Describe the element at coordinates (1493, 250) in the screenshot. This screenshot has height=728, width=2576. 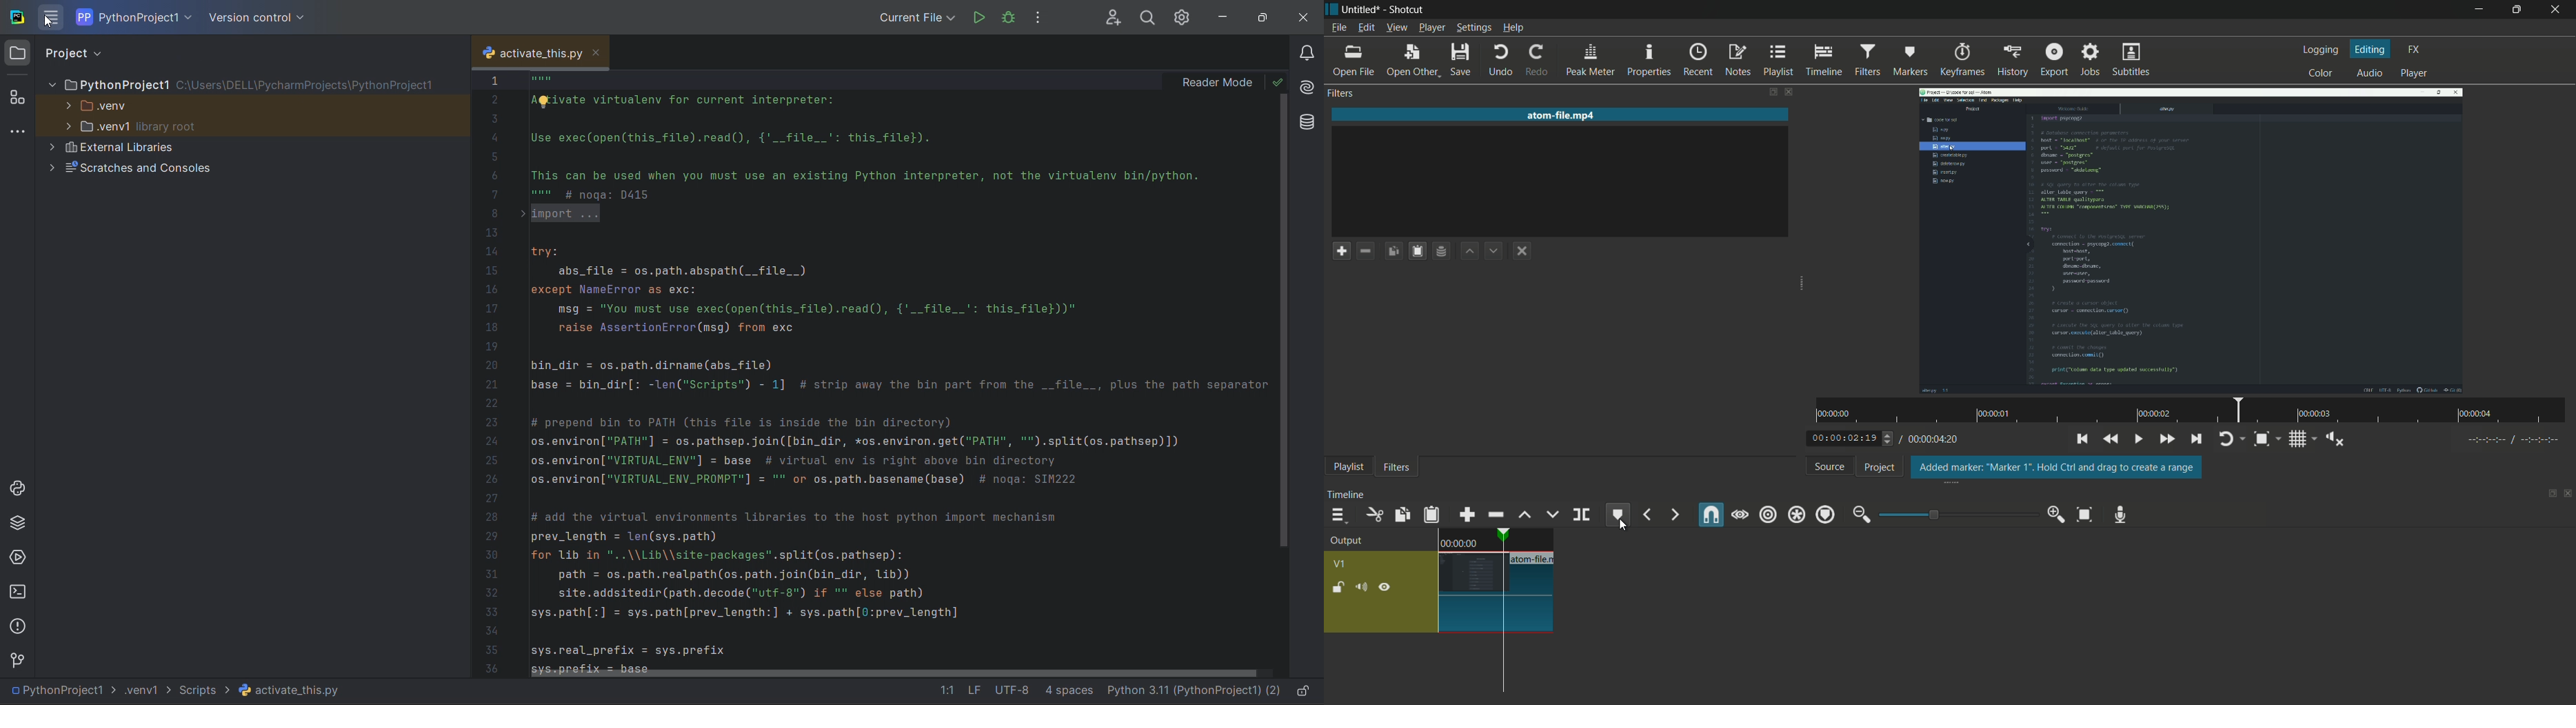
I see `move filter down` at that location.